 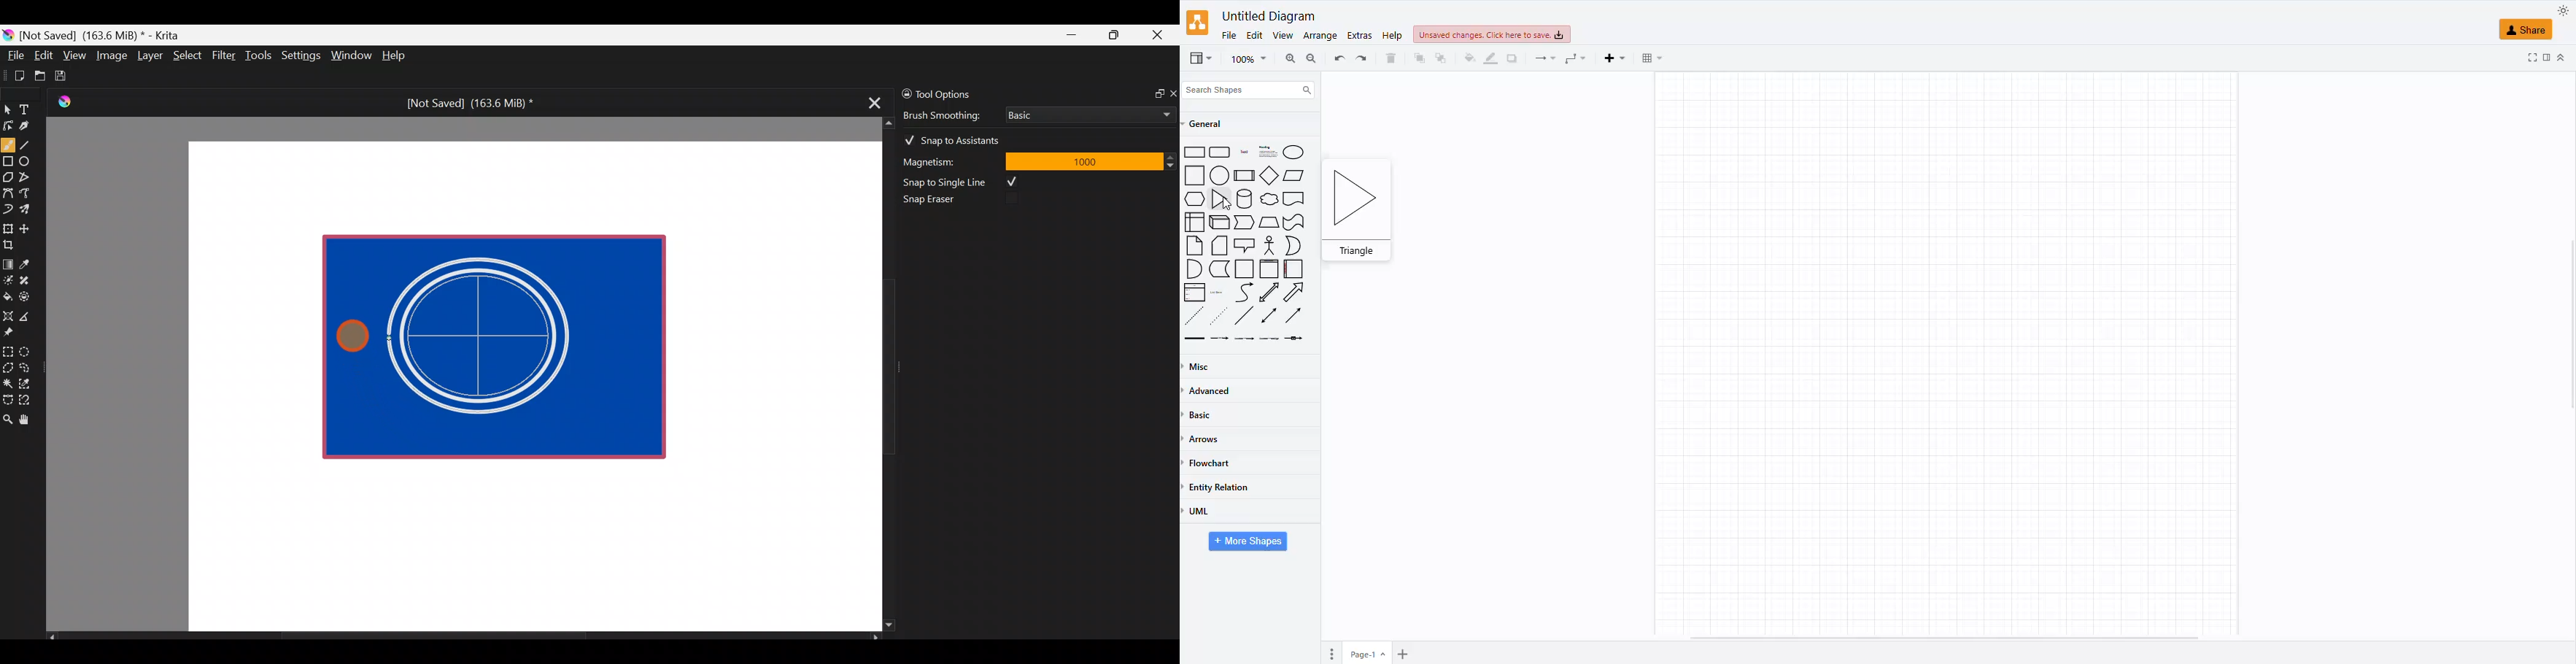 What do you see at coordinates (1159, 38) in the screenshot?
I see `Close` at bounding box center [1159, 38].